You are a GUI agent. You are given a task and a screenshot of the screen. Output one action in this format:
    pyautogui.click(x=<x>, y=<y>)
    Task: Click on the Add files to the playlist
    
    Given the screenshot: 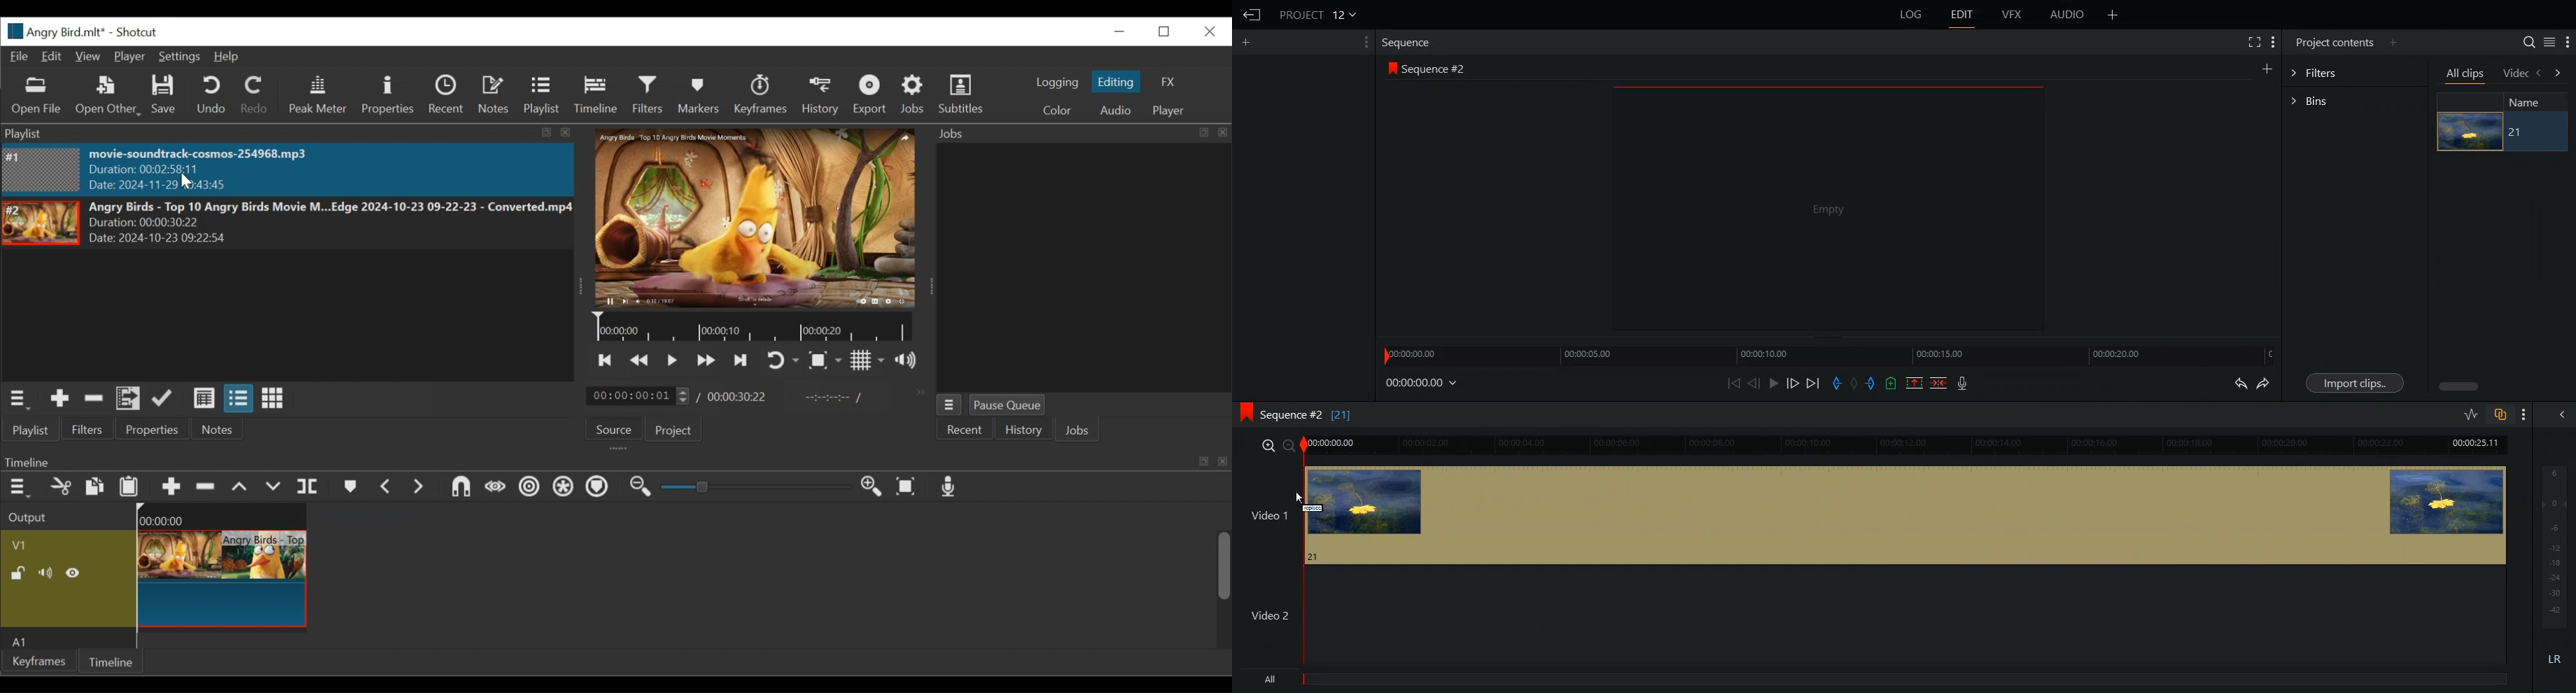 What is the action you would take?
    pyautogui.click(x=129, y=399)
    